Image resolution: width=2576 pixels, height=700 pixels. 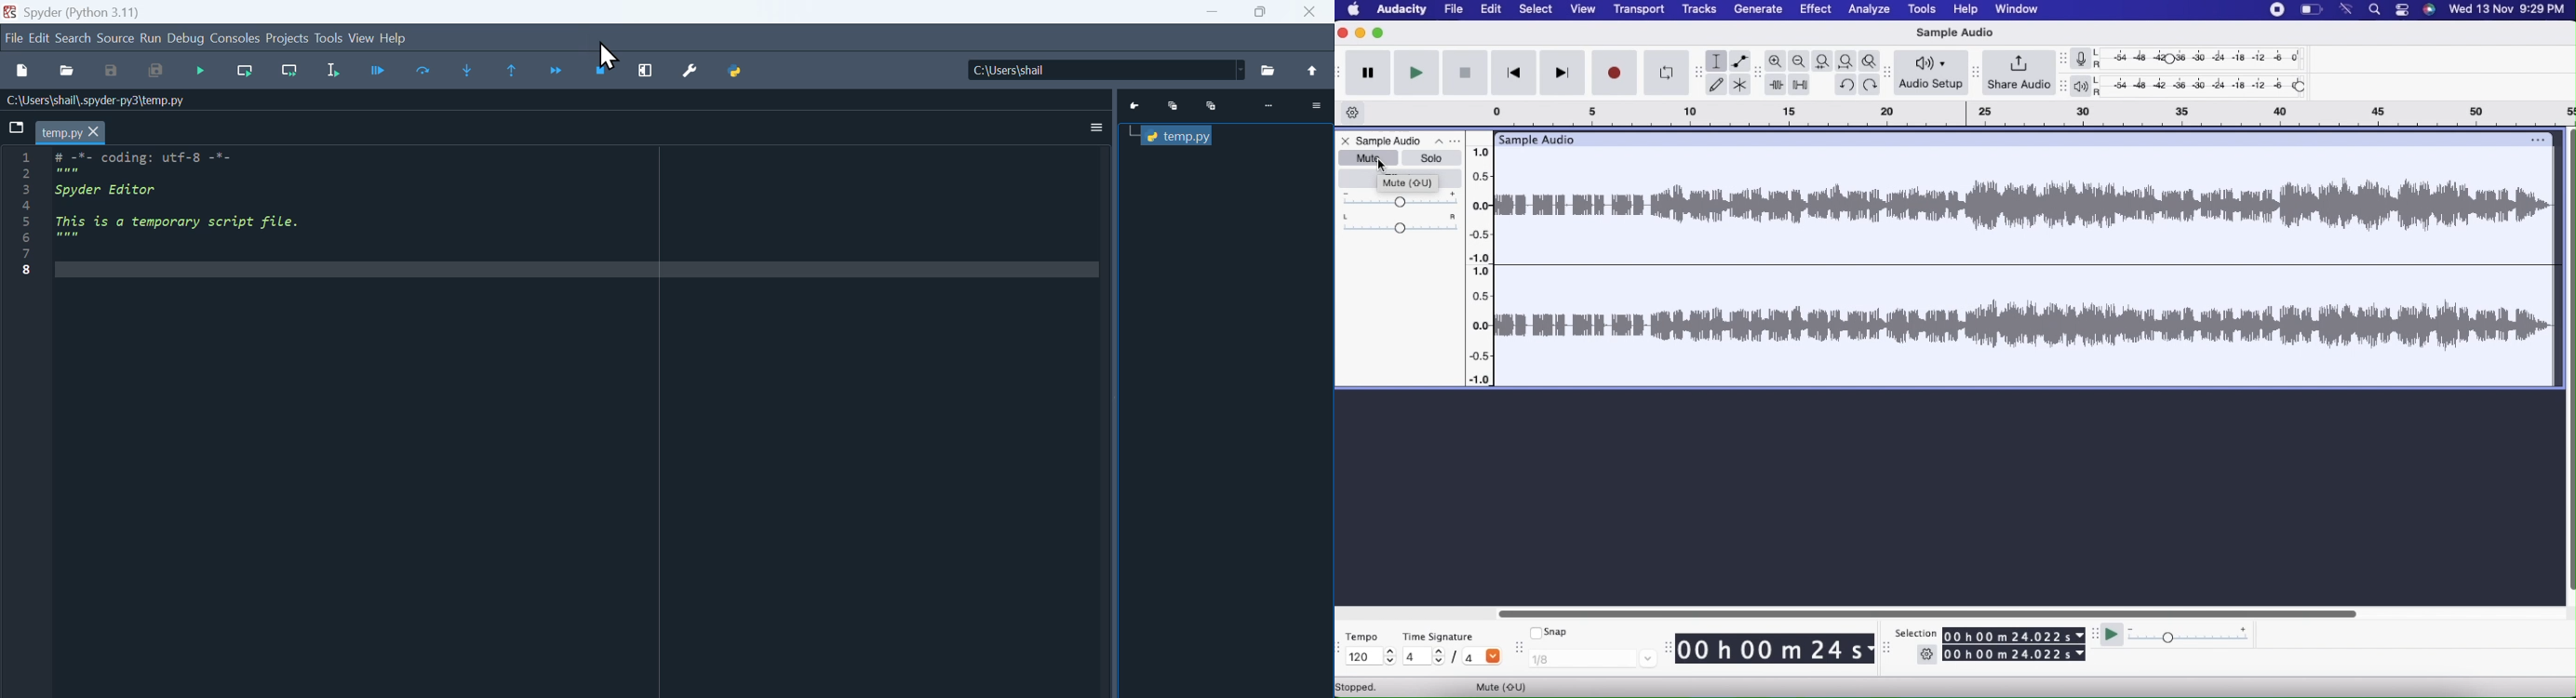 What do you see at coordinates (10, 12) in the screenshot?
I see `Spyder icon` at bounding box center [10, 12].